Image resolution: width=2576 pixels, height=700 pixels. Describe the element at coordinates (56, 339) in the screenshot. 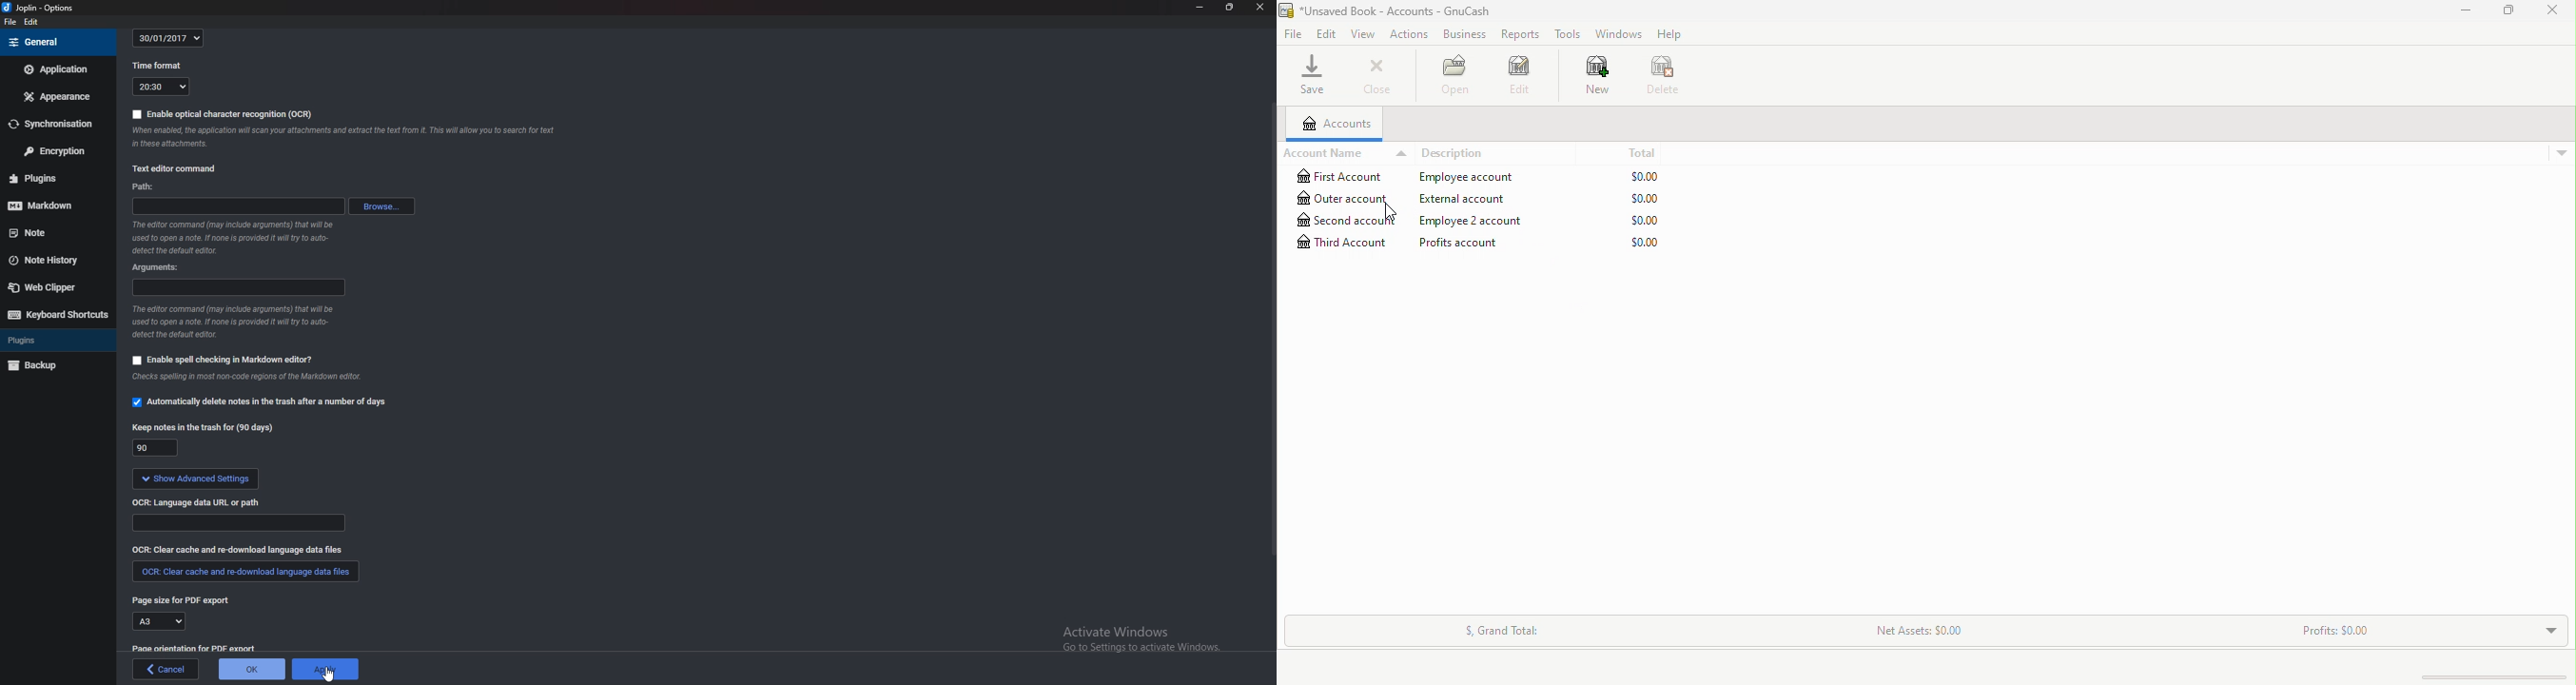

I see `Plugins` at that location.